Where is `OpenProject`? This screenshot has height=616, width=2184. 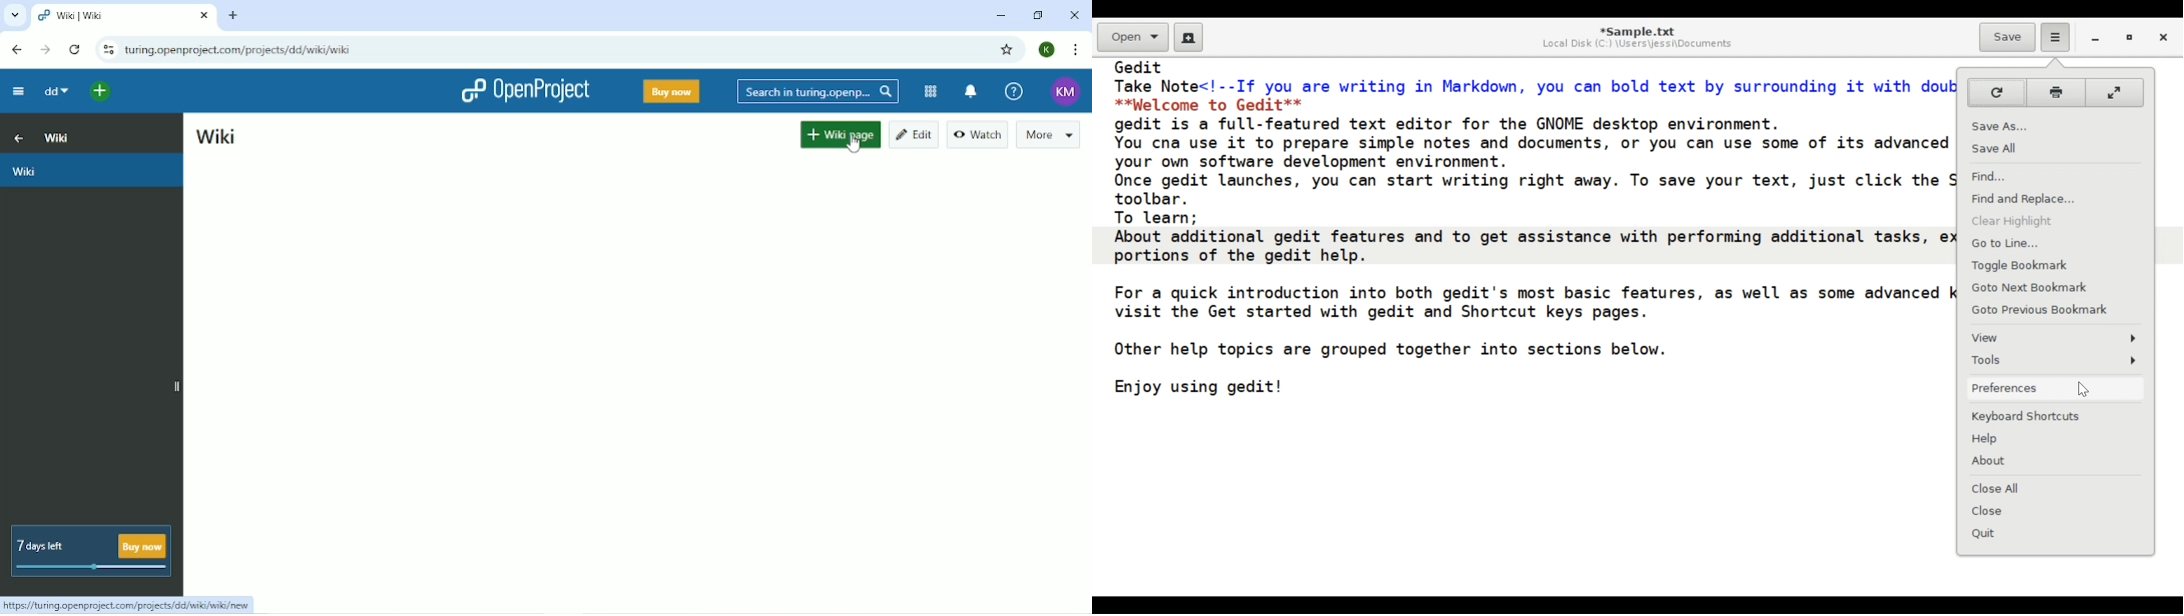 OpenProject is located at coordinates (525, 90).